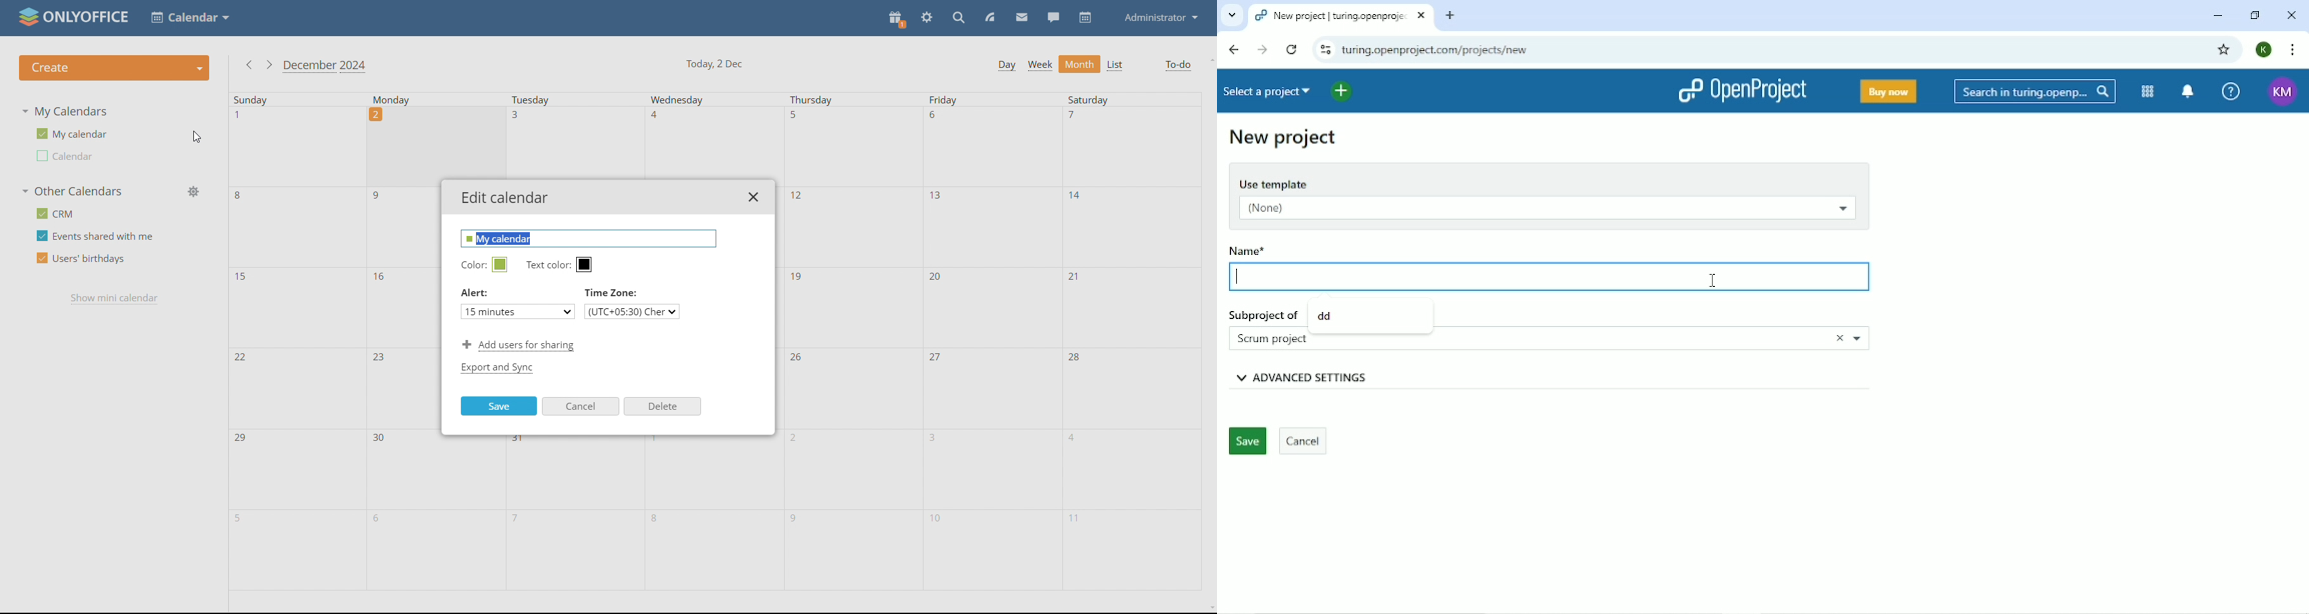 The height and width of the screenshot is (616, 2324). I want to click on users' birthdays, so click(80, 259).